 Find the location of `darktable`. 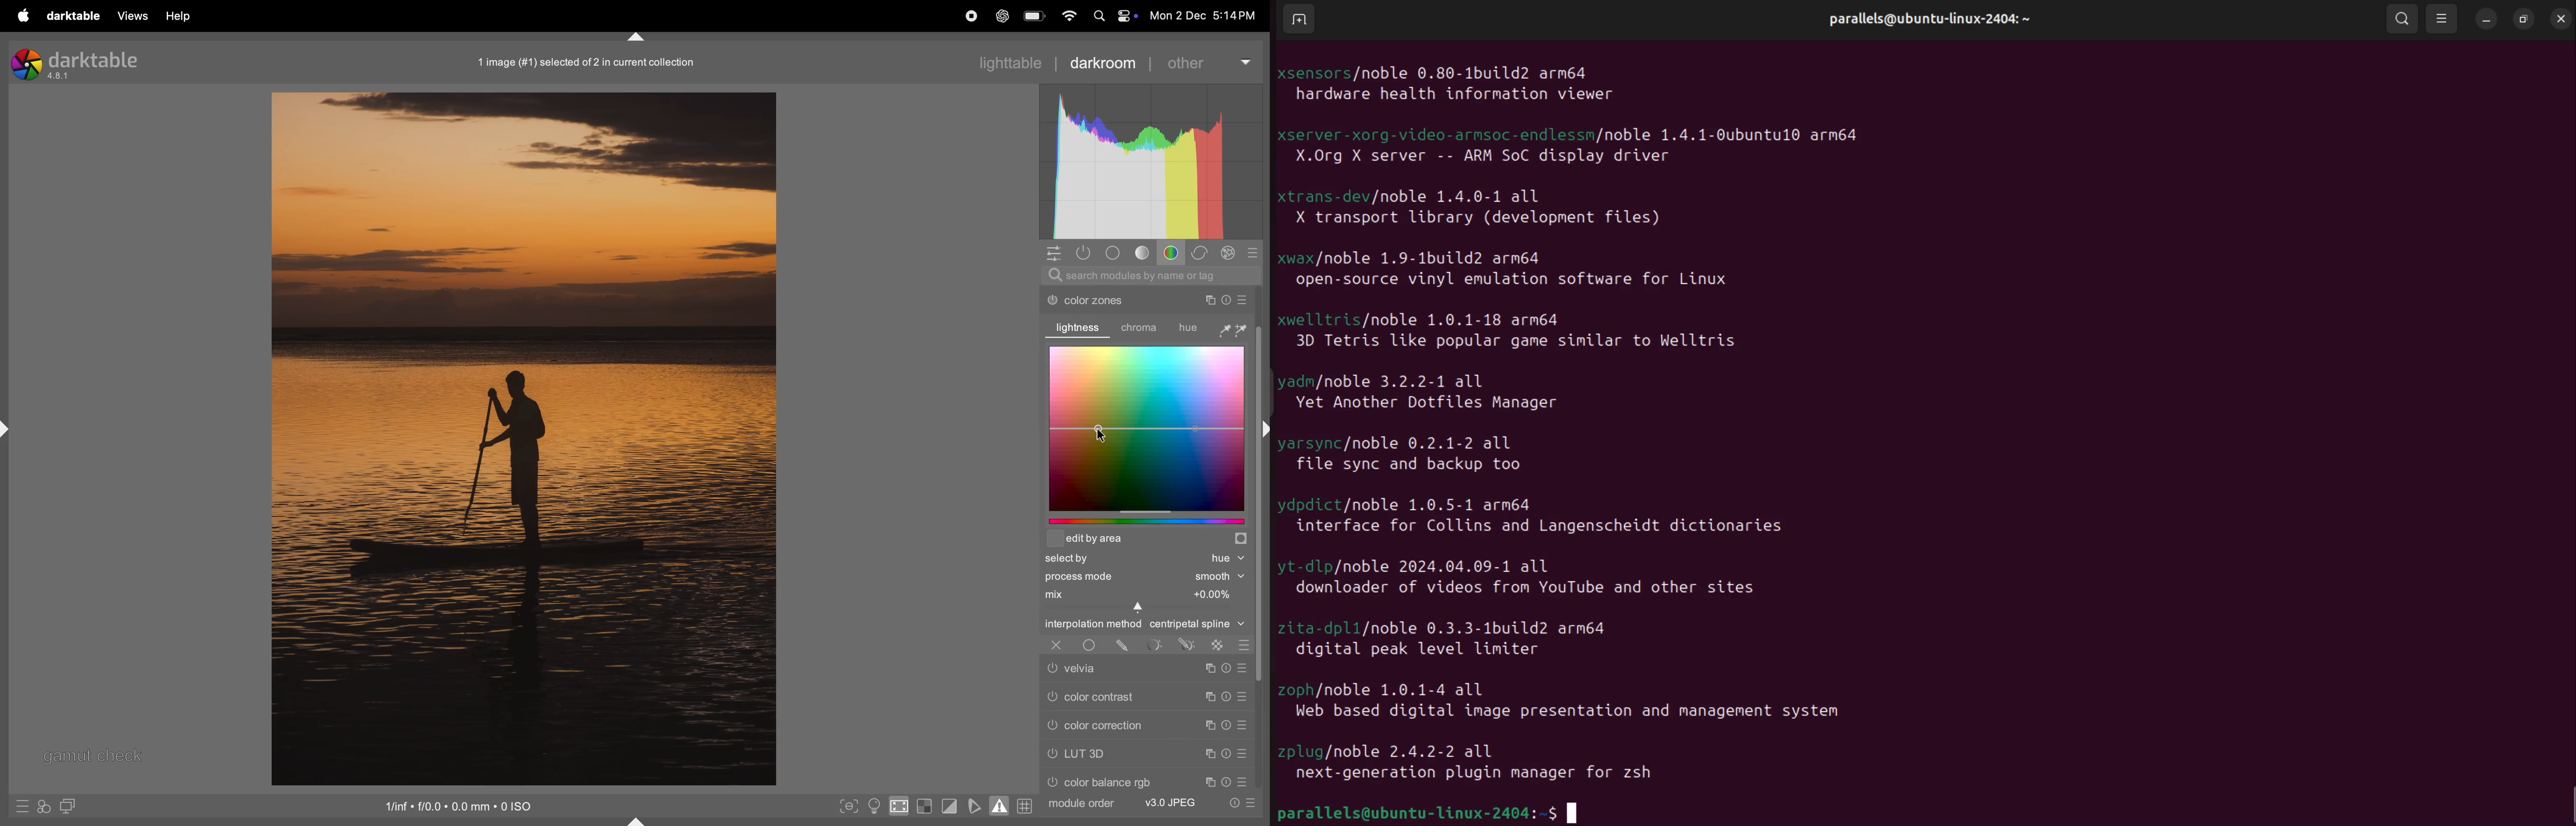

darktable is located at coordinates (81, 66).